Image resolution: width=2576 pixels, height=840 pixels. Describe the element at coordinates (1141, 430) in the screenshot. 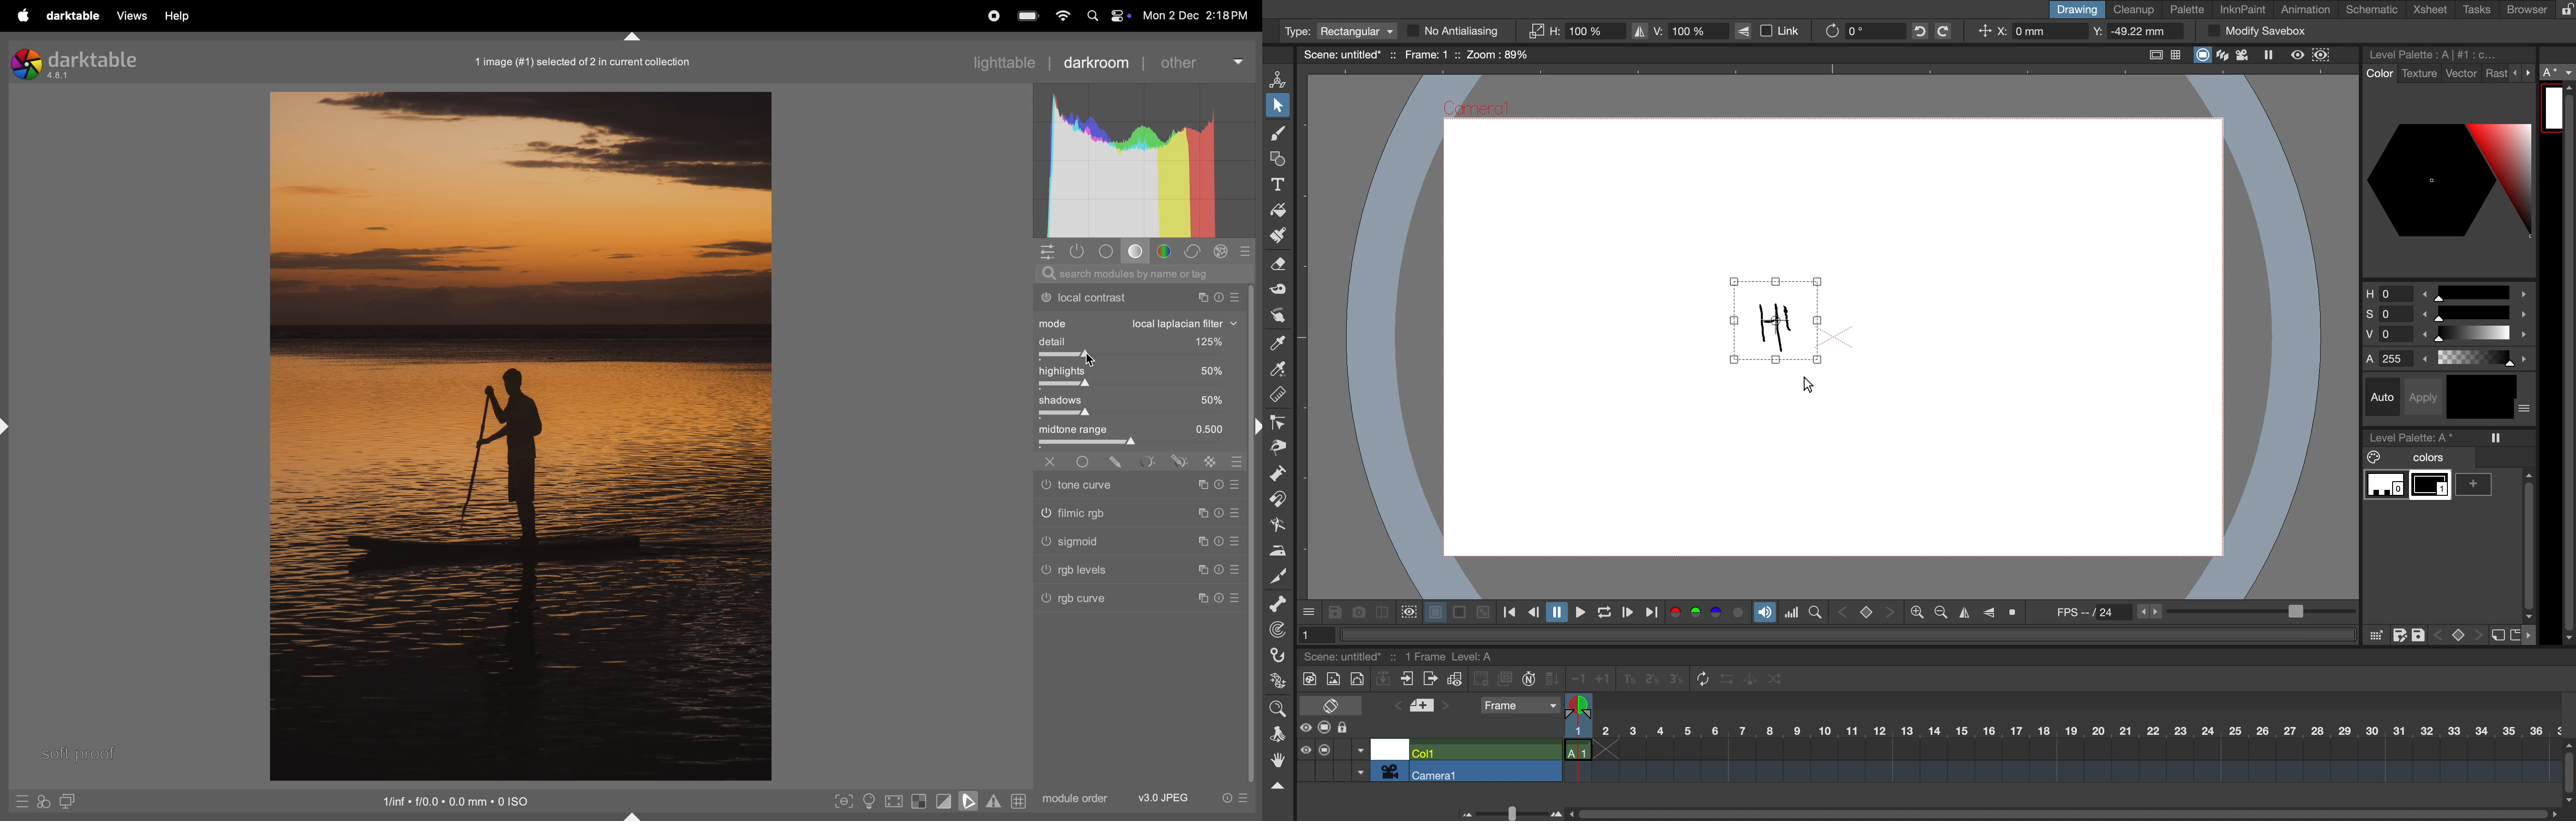

I see `midtone range` at that location.